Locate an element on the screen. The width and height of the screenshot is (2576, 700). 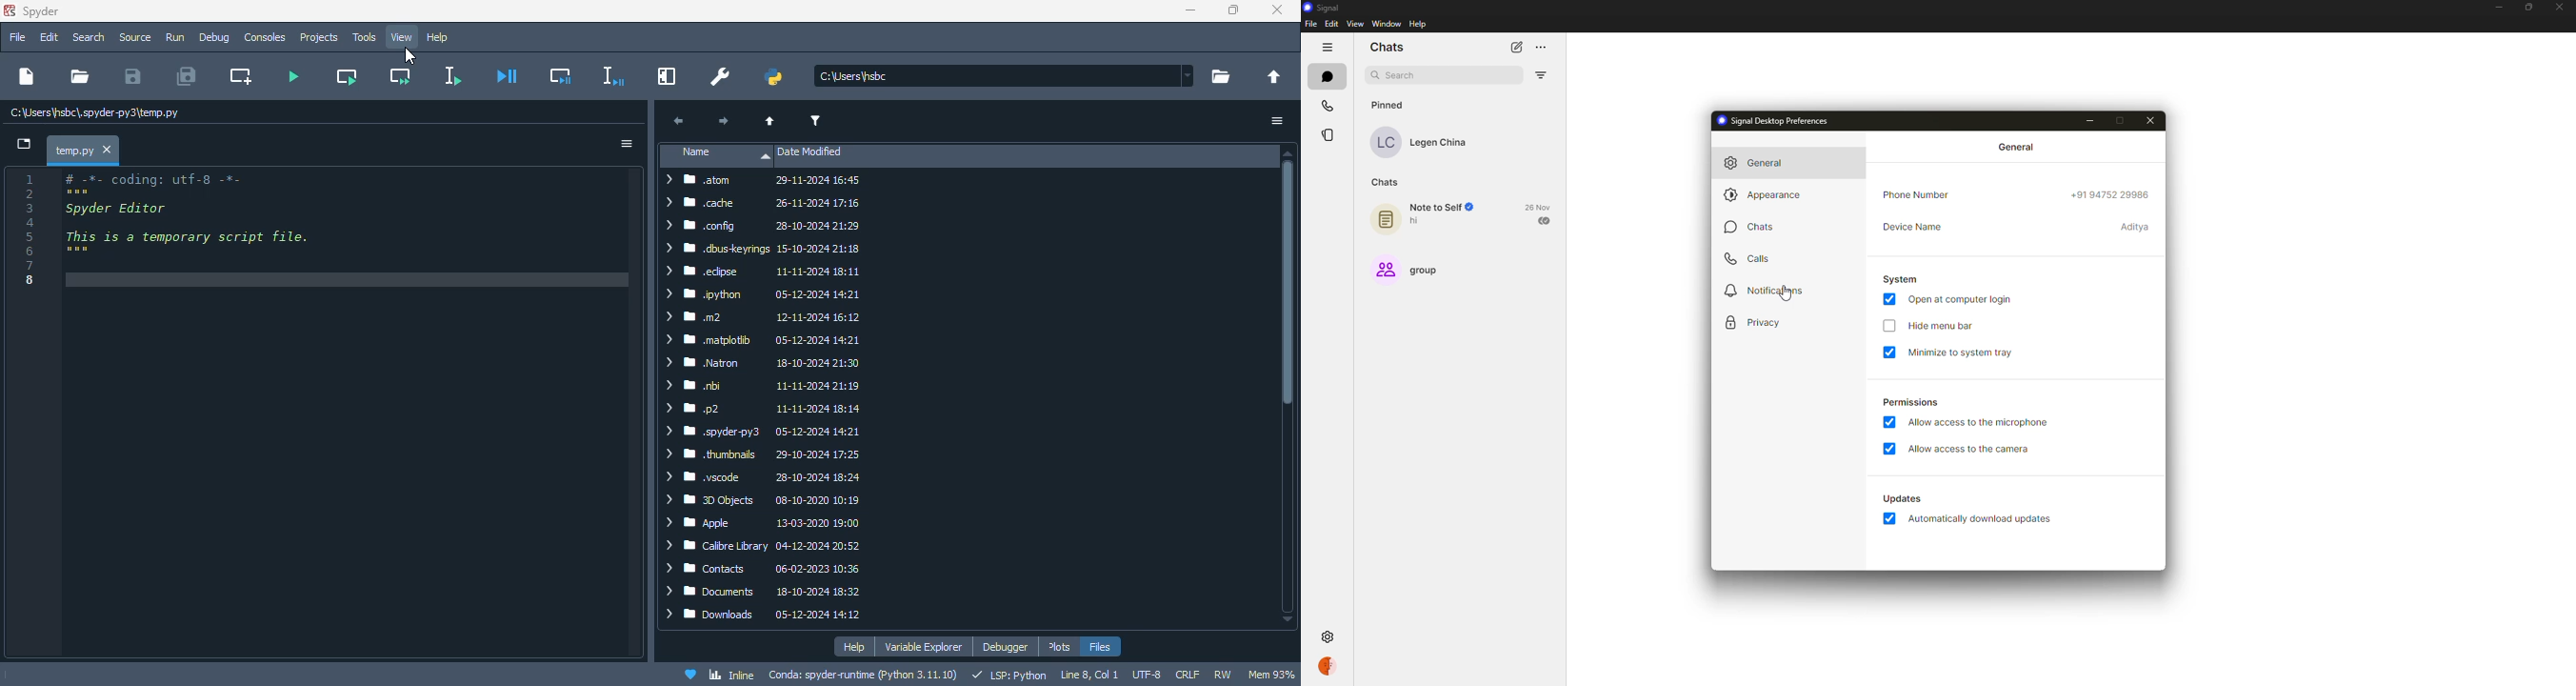
hide menu bar is located at coordinates (1940, 327).